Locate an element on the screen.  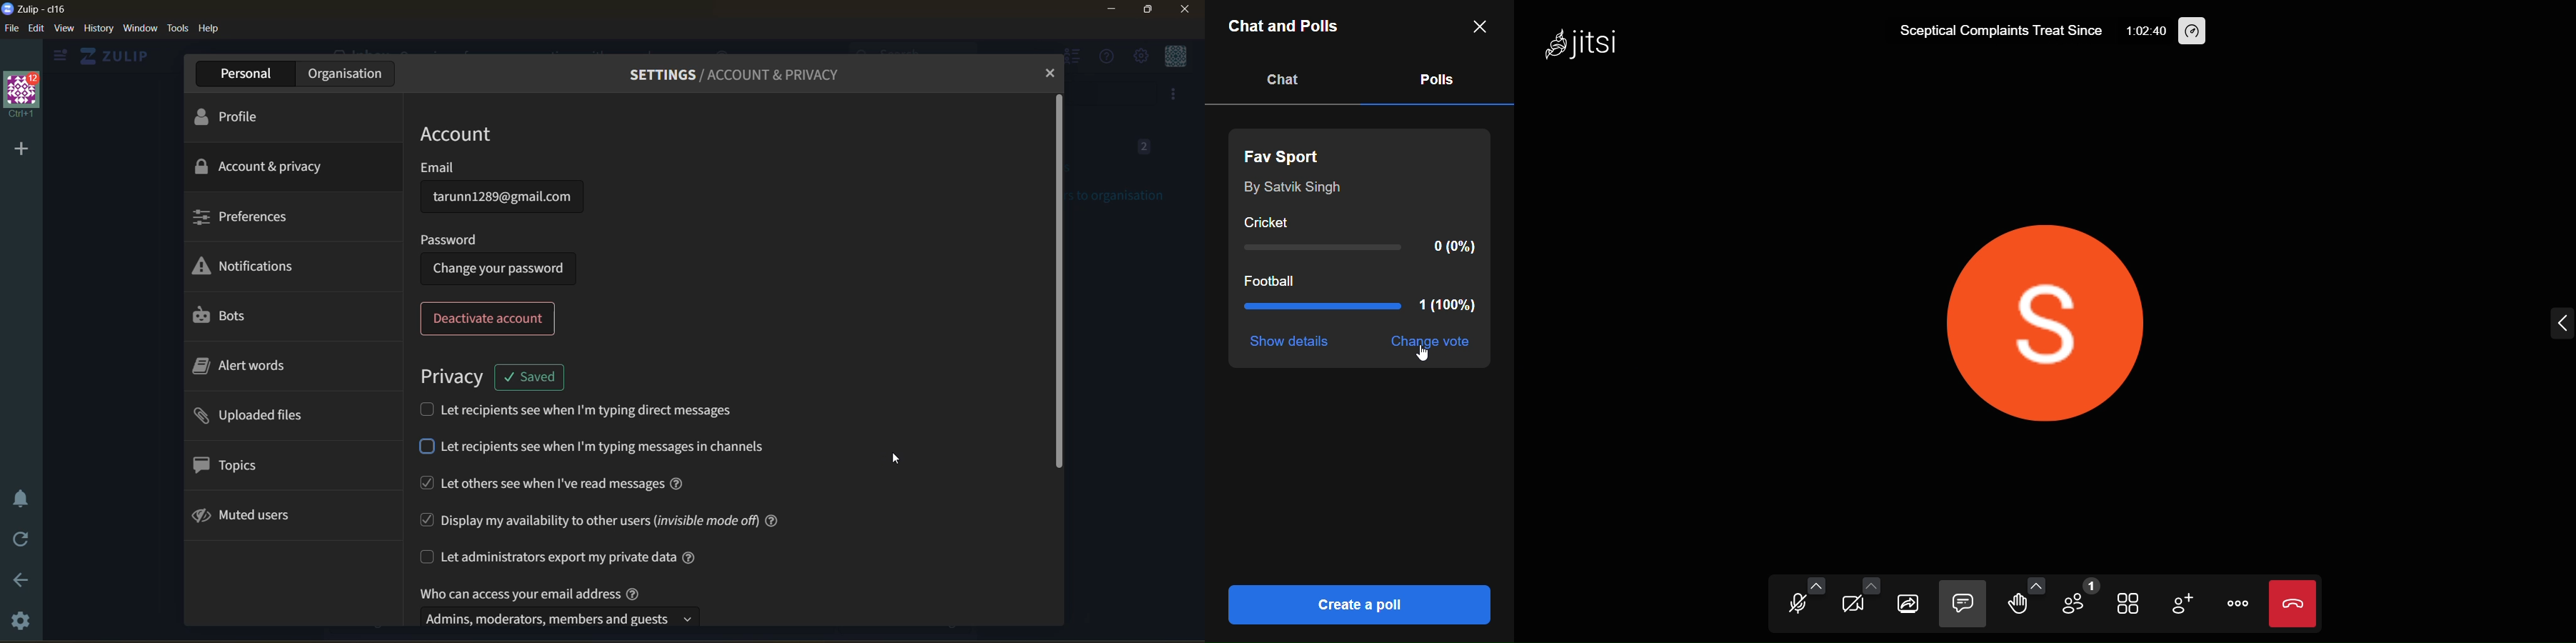
uploaded files is located at coordinates (254, 418).